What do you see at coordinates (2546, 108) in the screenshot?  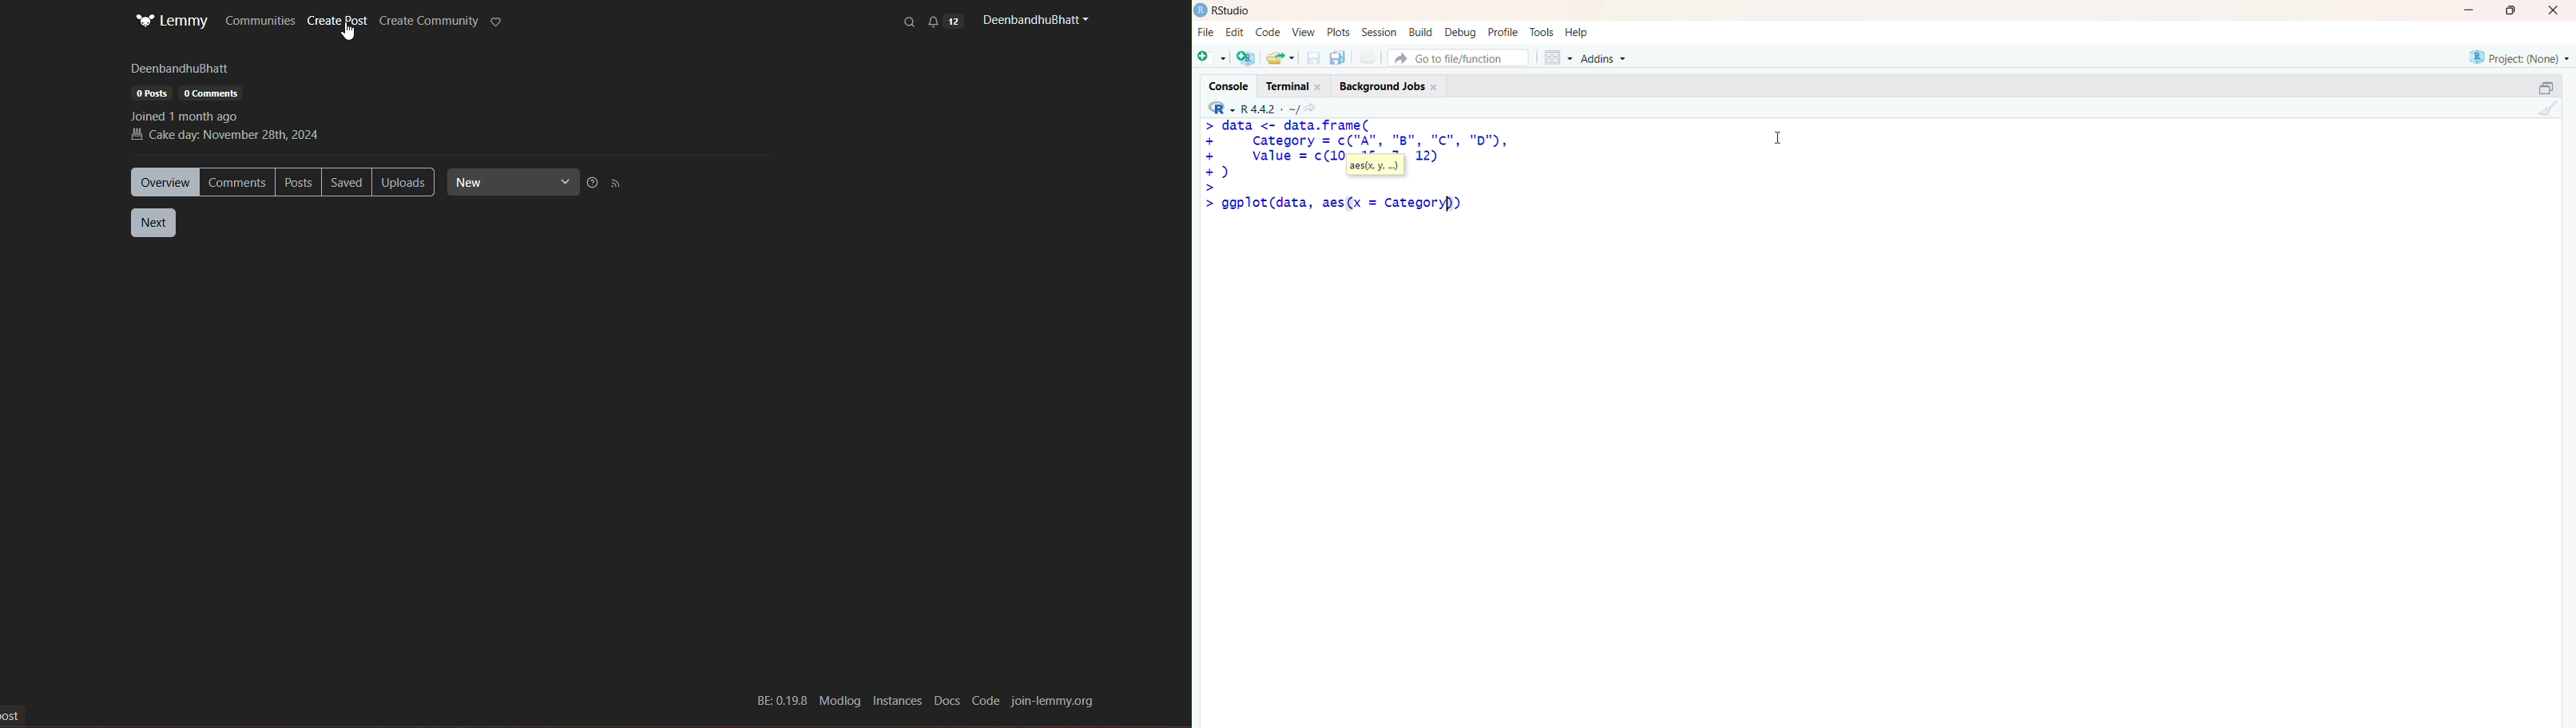 I see `clear console` at bounding box center [2546, 108].